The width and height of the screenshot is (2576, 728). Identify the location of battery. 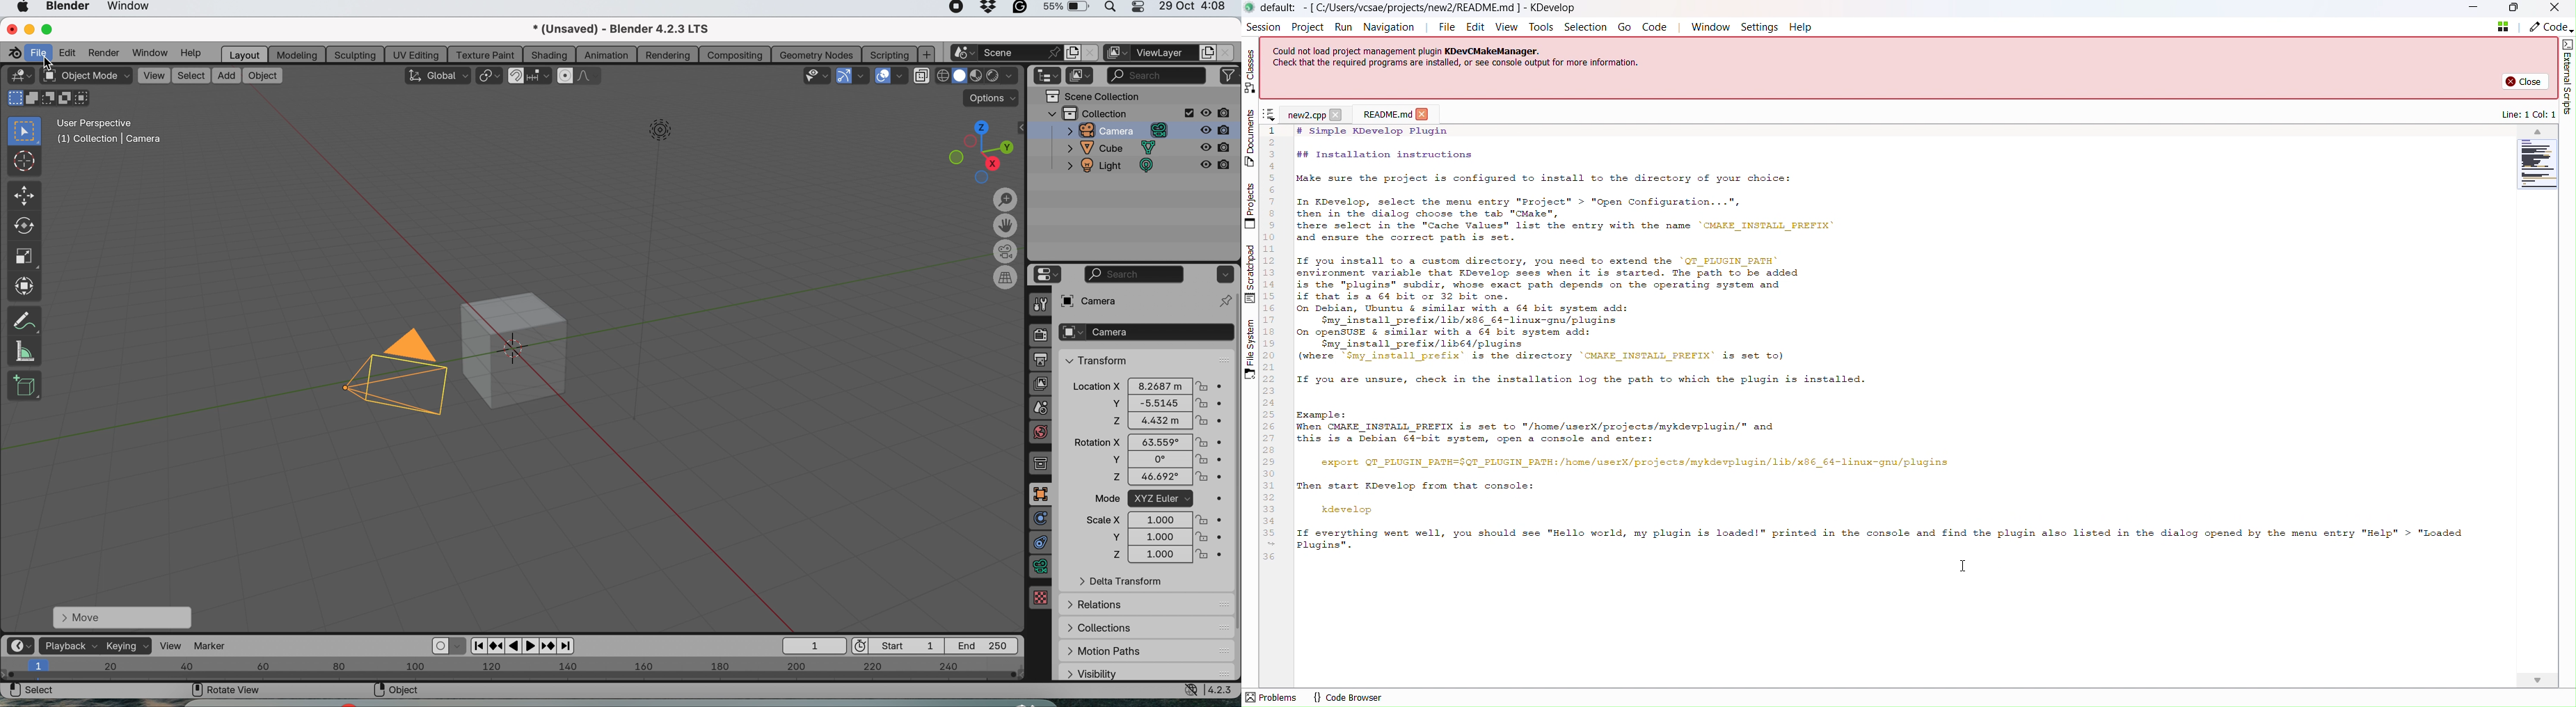
(1065, 9).